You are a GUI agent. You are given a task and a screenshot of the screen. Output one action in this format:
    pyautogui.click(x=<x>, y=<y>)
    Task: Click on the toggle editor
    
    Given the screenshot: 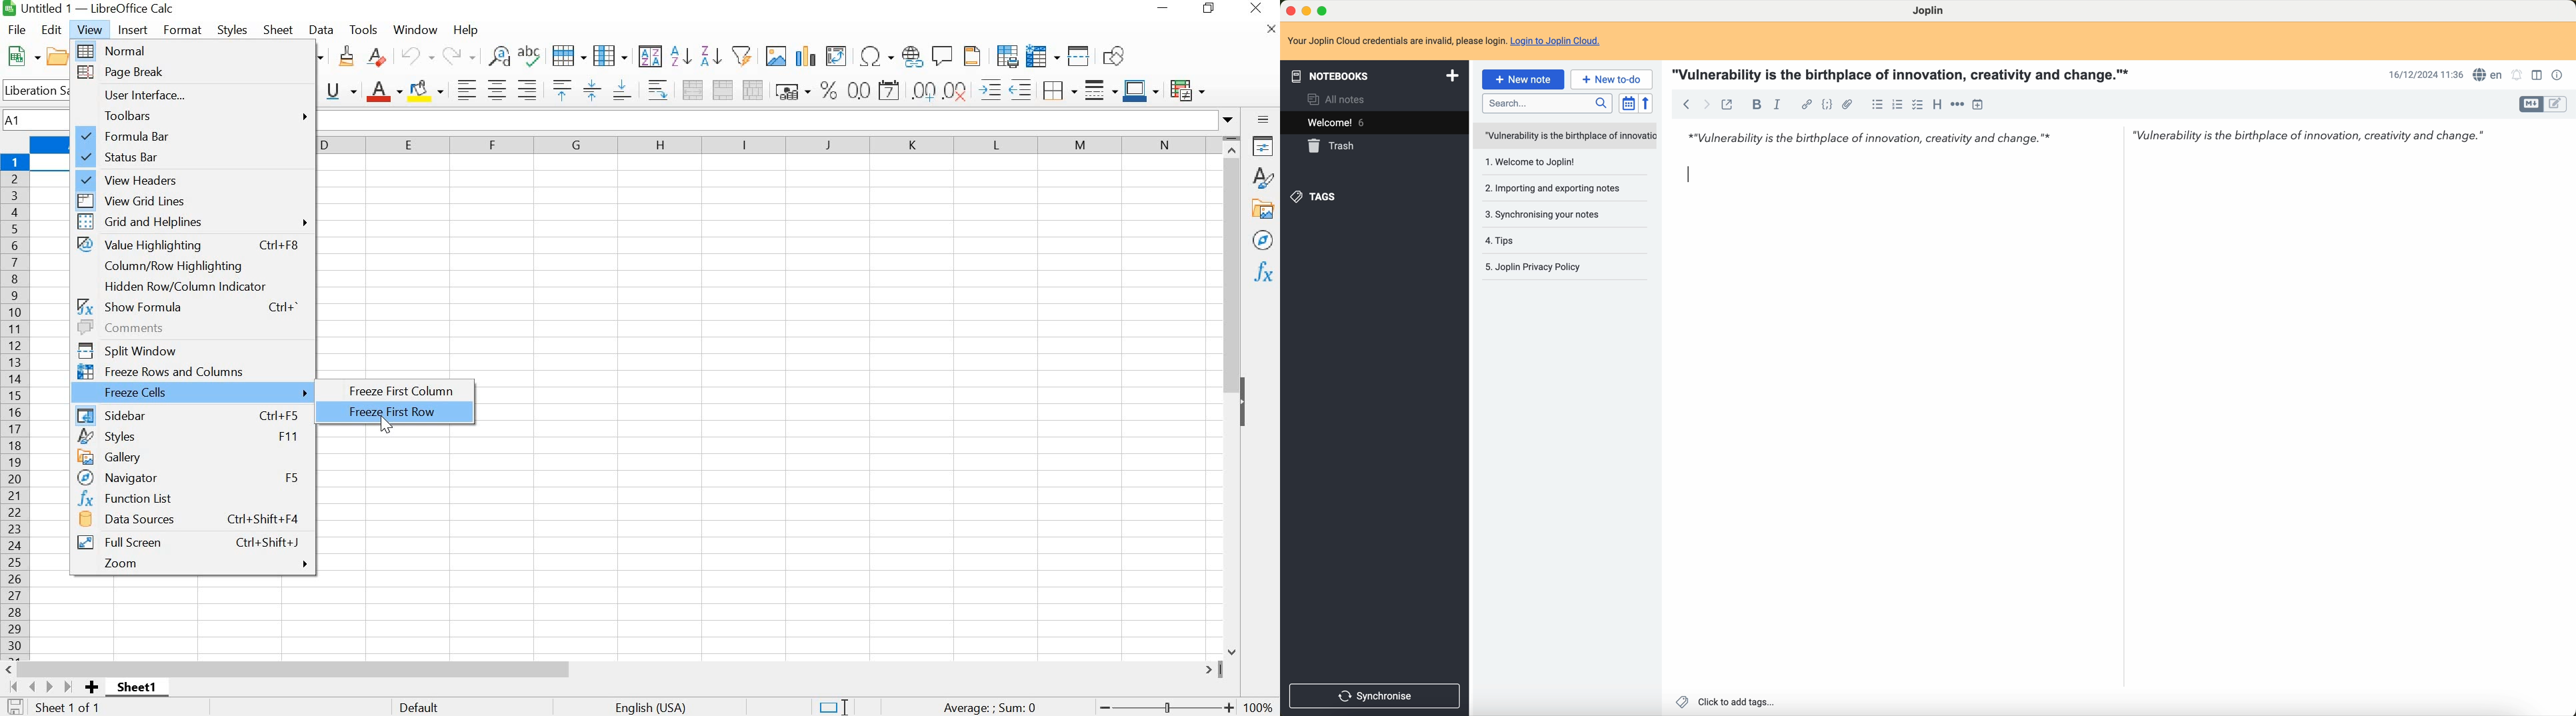 What is the action you would take?
    pyautogui.click(x=2556, y=106)
    